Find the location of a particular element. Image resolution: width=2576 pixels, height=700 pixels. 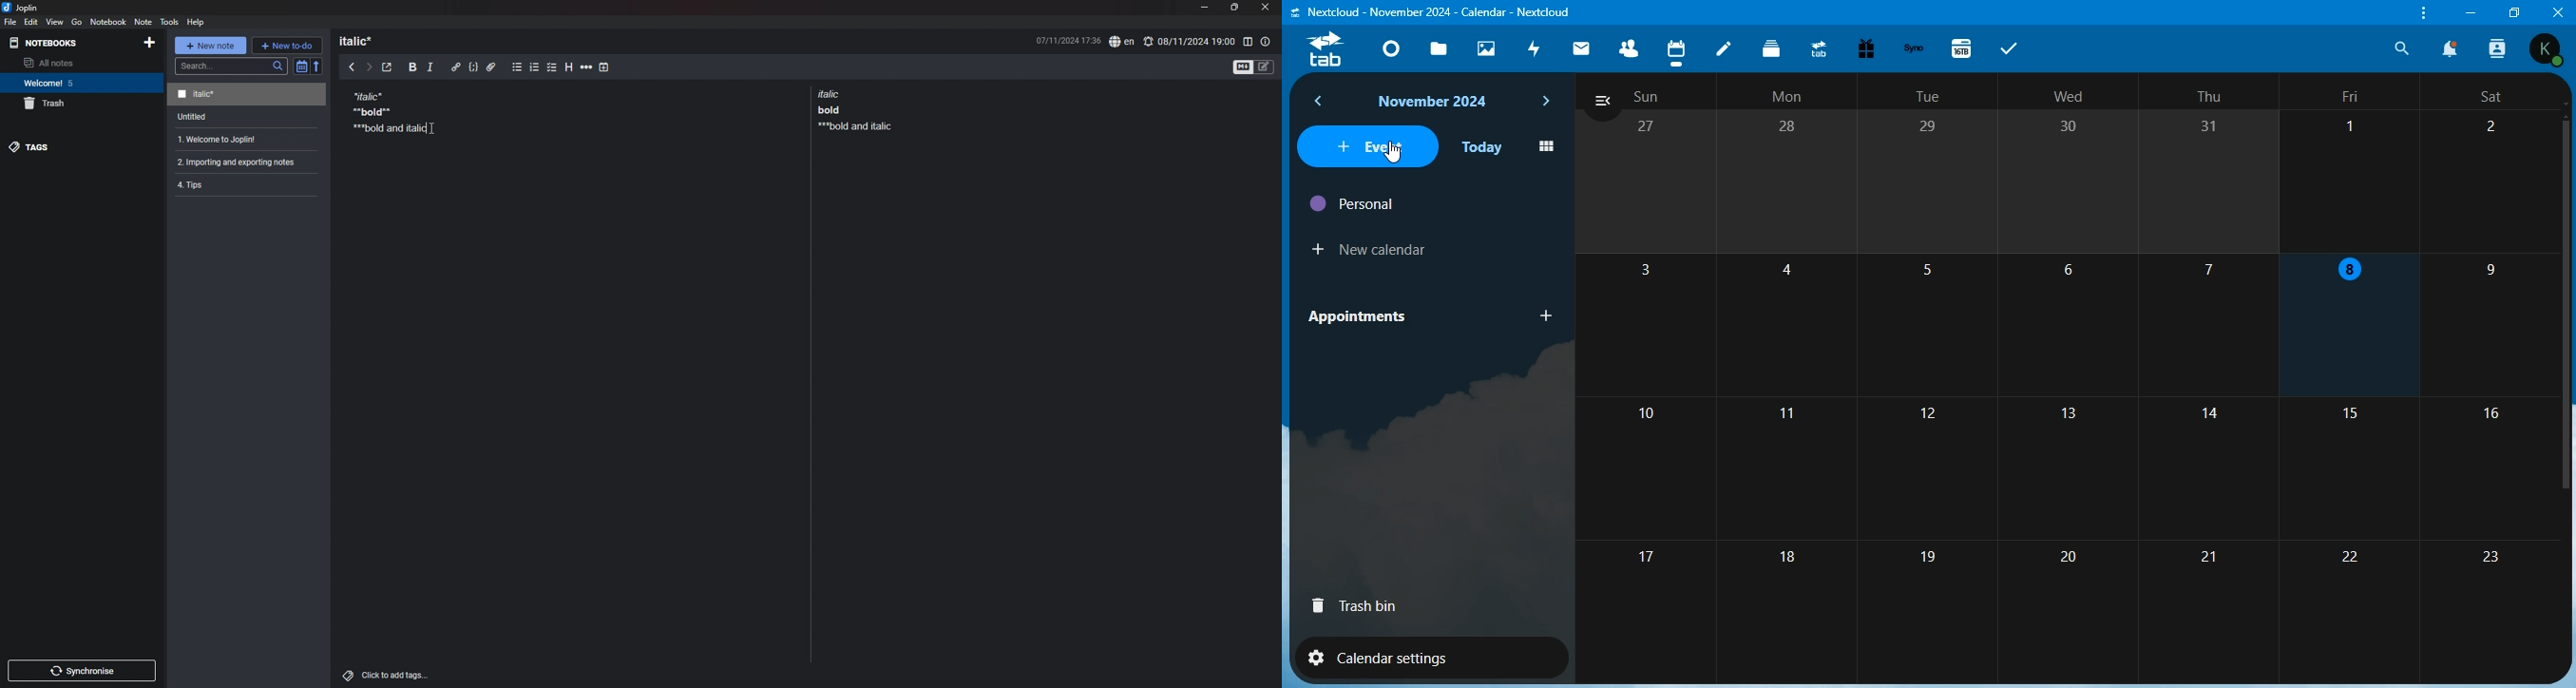

add tags is located at coordinates (387, 675).